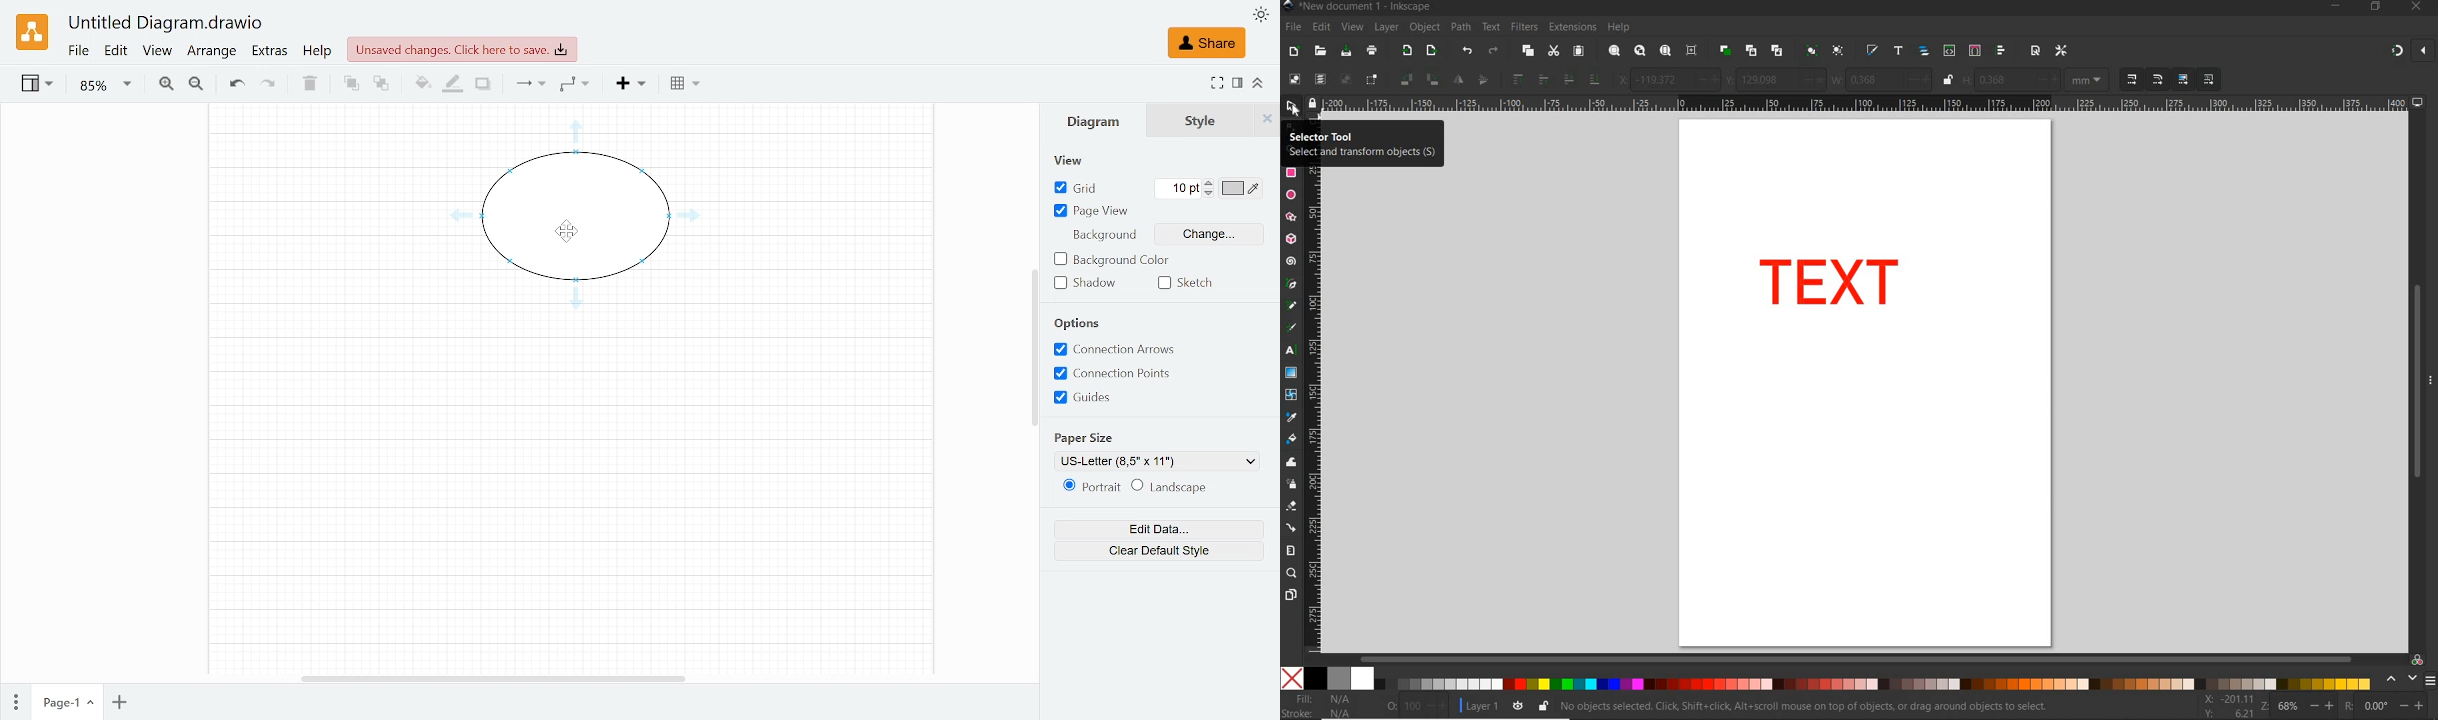 The image size is (2464, 728). I want to click on Draw.io logo, so click(33, 31).